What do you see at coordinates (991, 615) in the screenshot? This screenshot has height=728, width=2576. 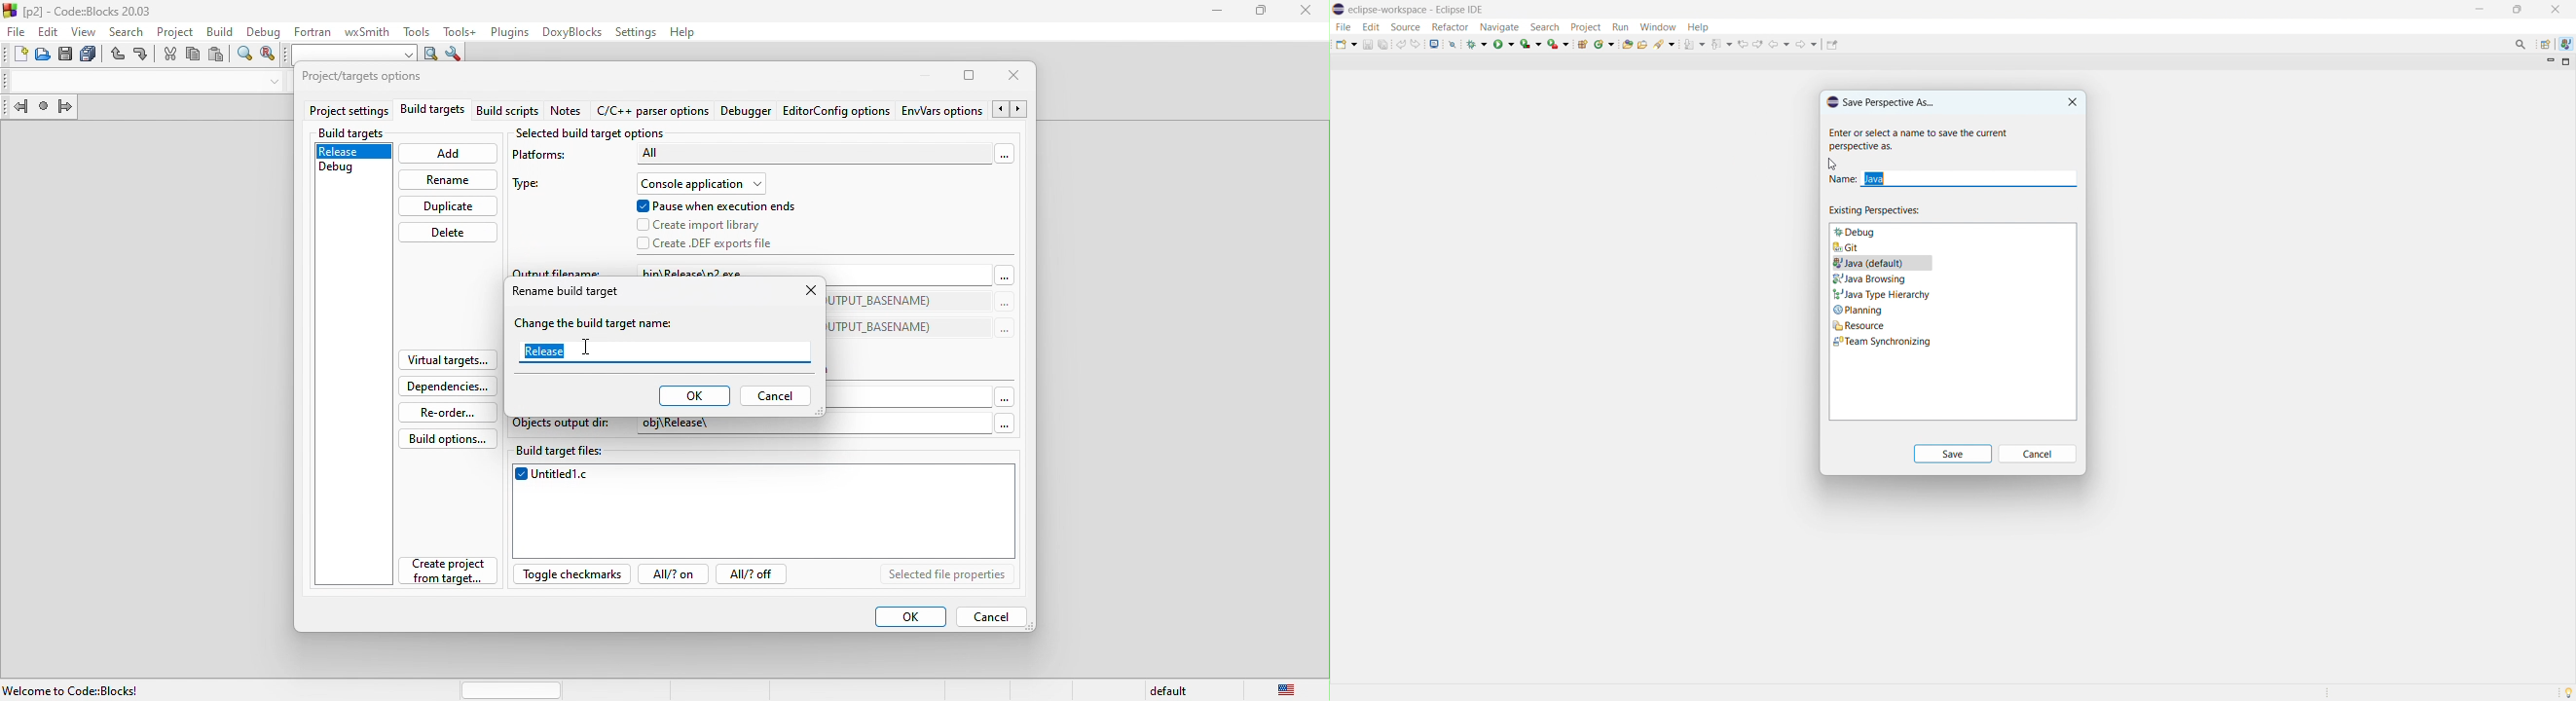 I see `cancel` at bounding box center [991, 615].